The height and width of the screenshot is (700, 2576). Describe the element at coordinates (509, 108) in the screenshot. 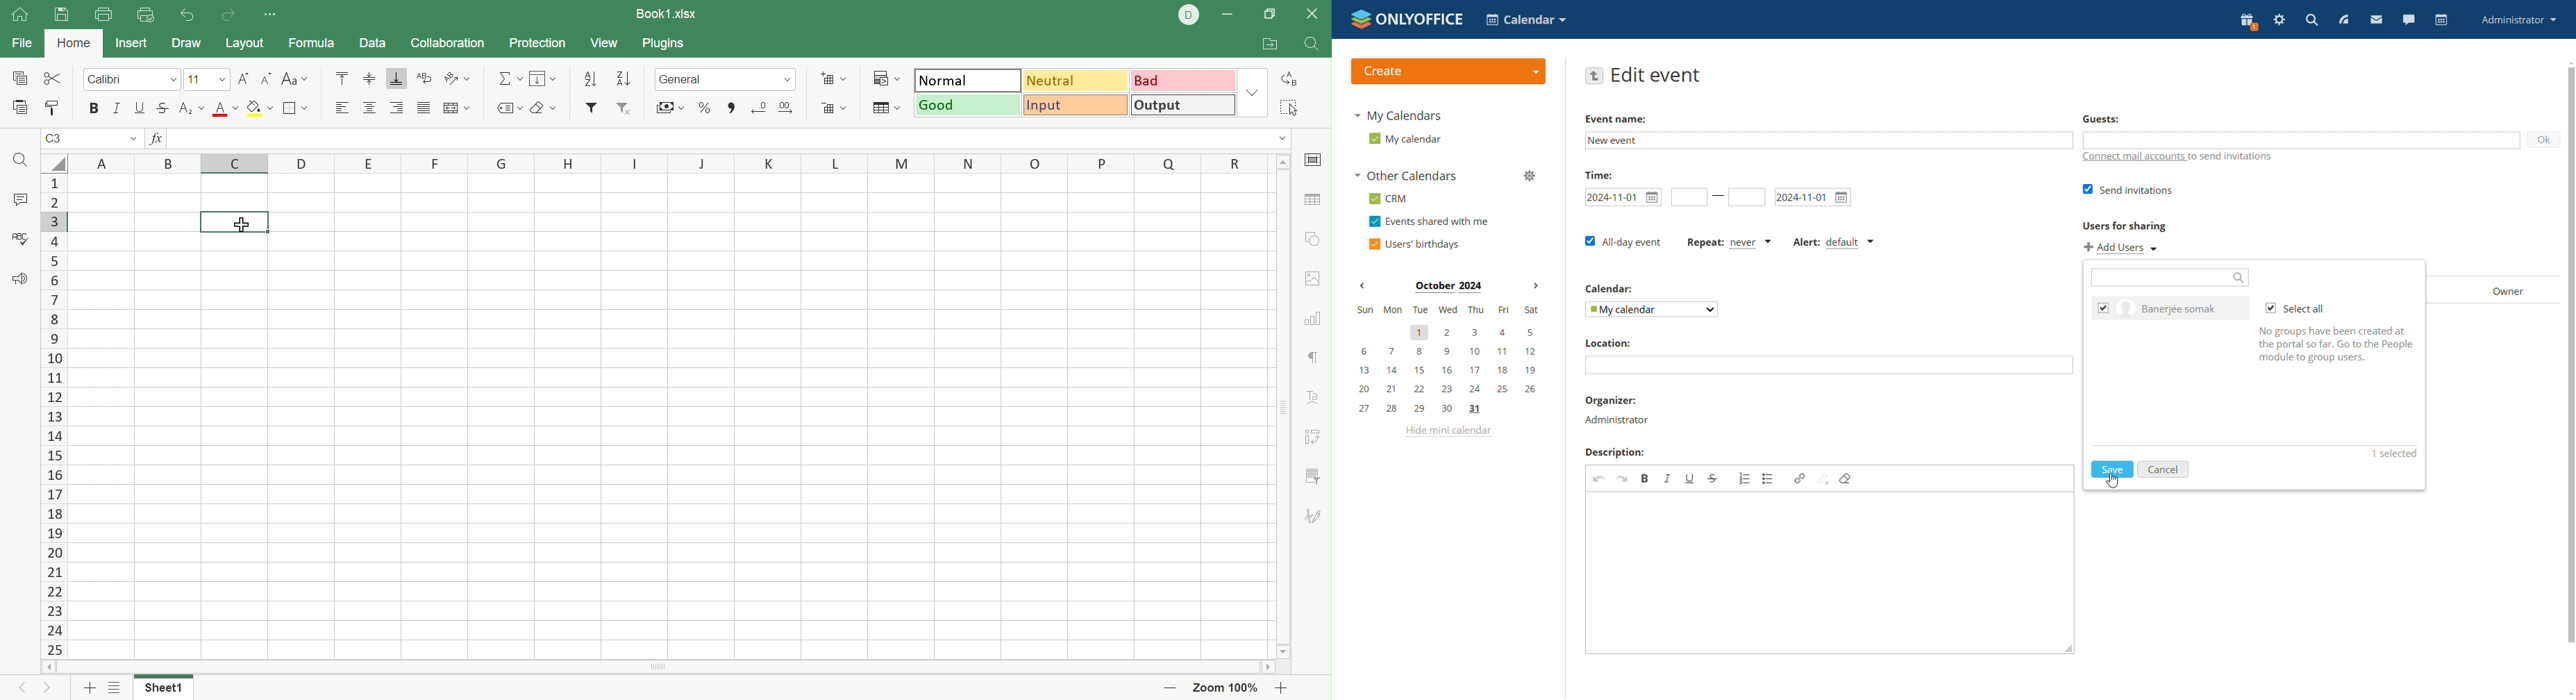

I see `Named ranges` at that location.